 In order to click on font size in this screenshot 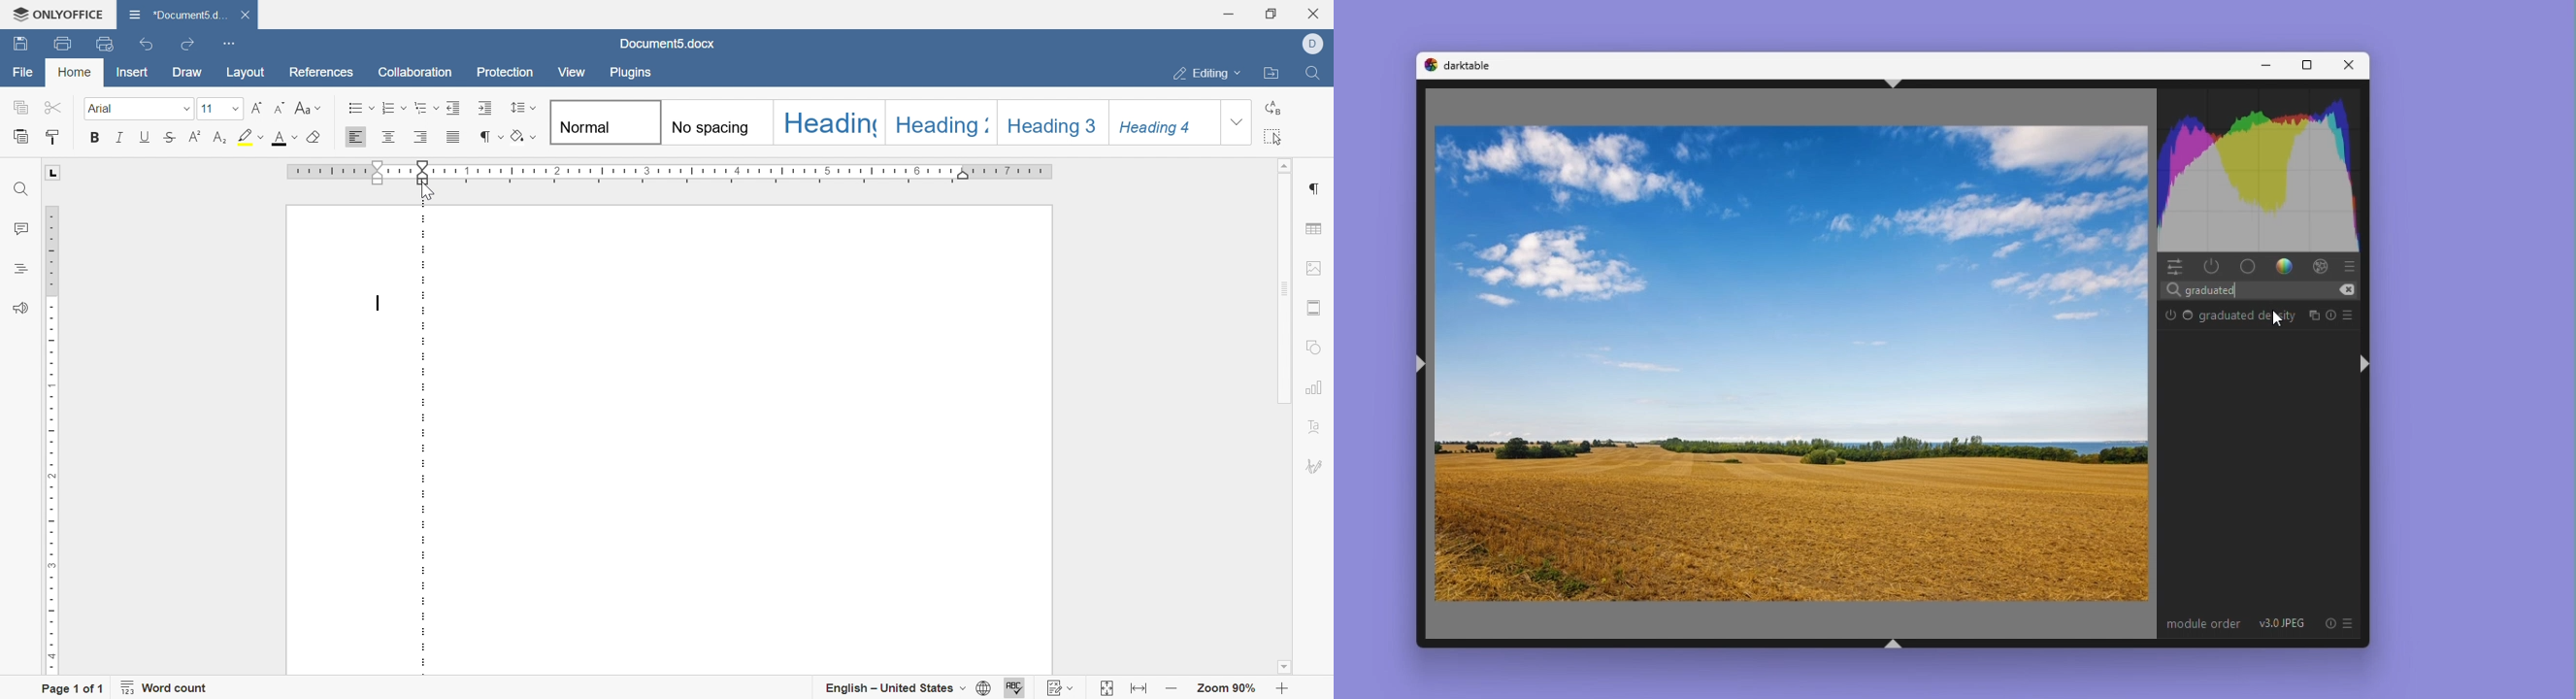, I will do `click(206, 108)`.